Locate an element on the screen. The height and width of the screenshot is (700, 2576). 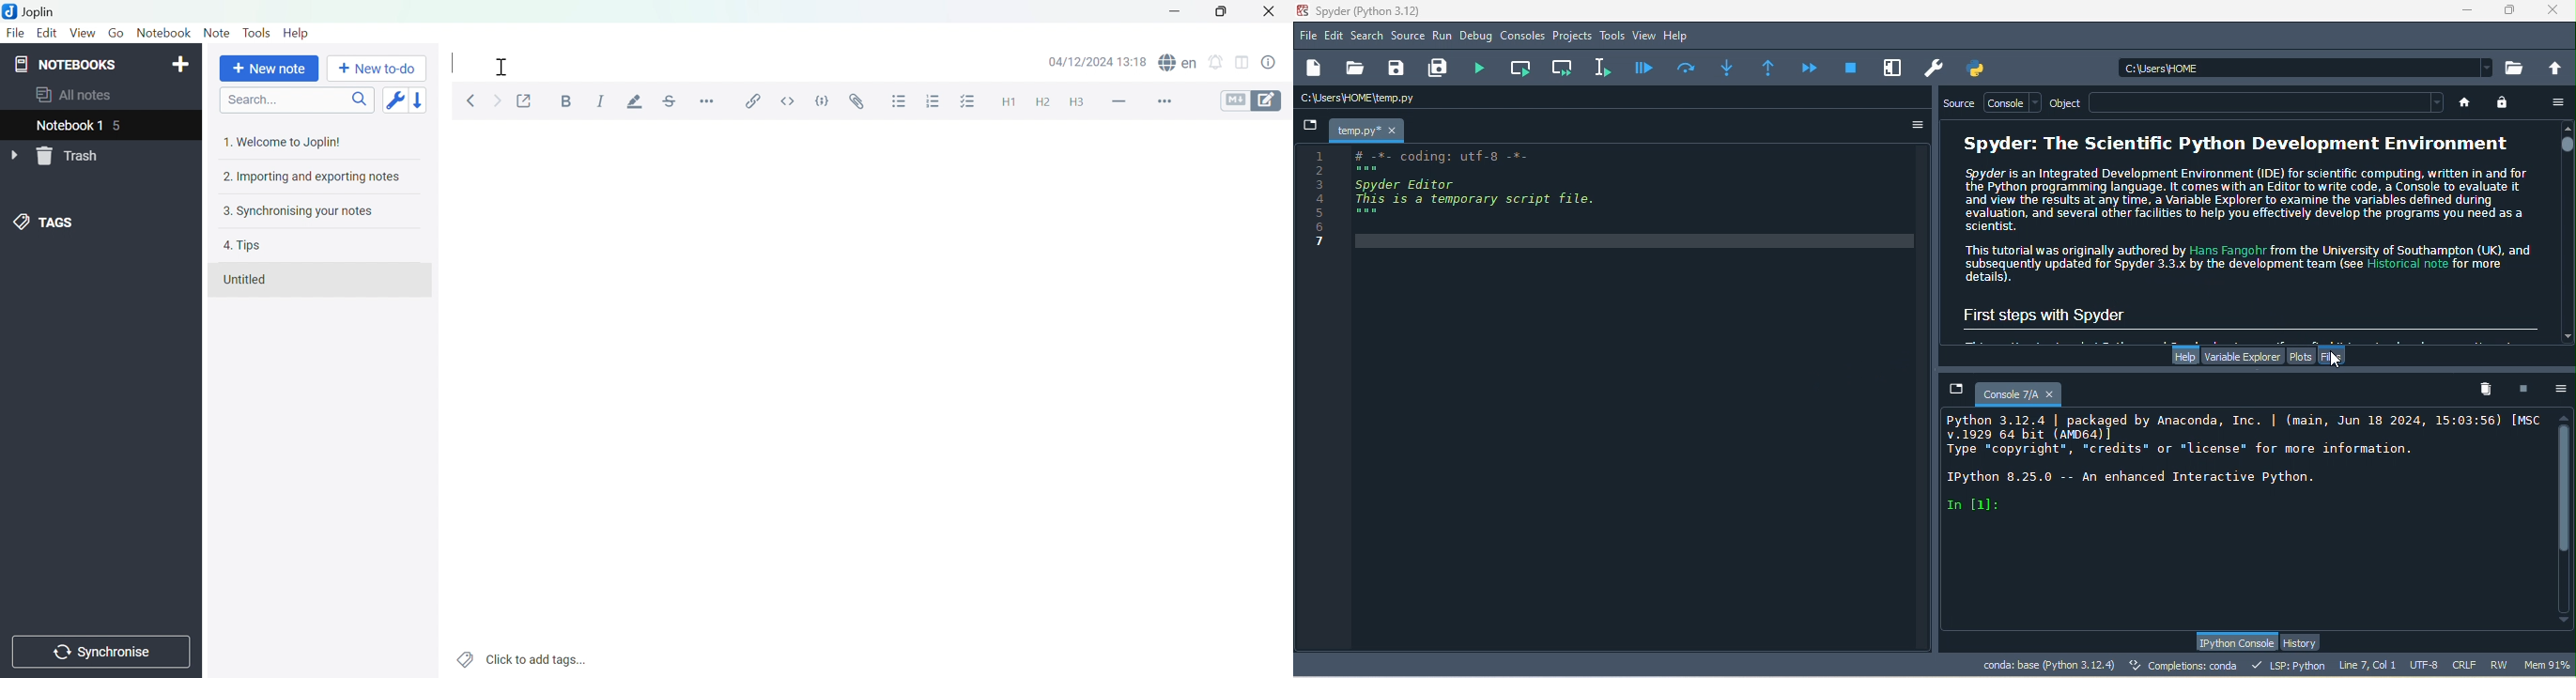
Cursor is located at coordinates (503, 65).